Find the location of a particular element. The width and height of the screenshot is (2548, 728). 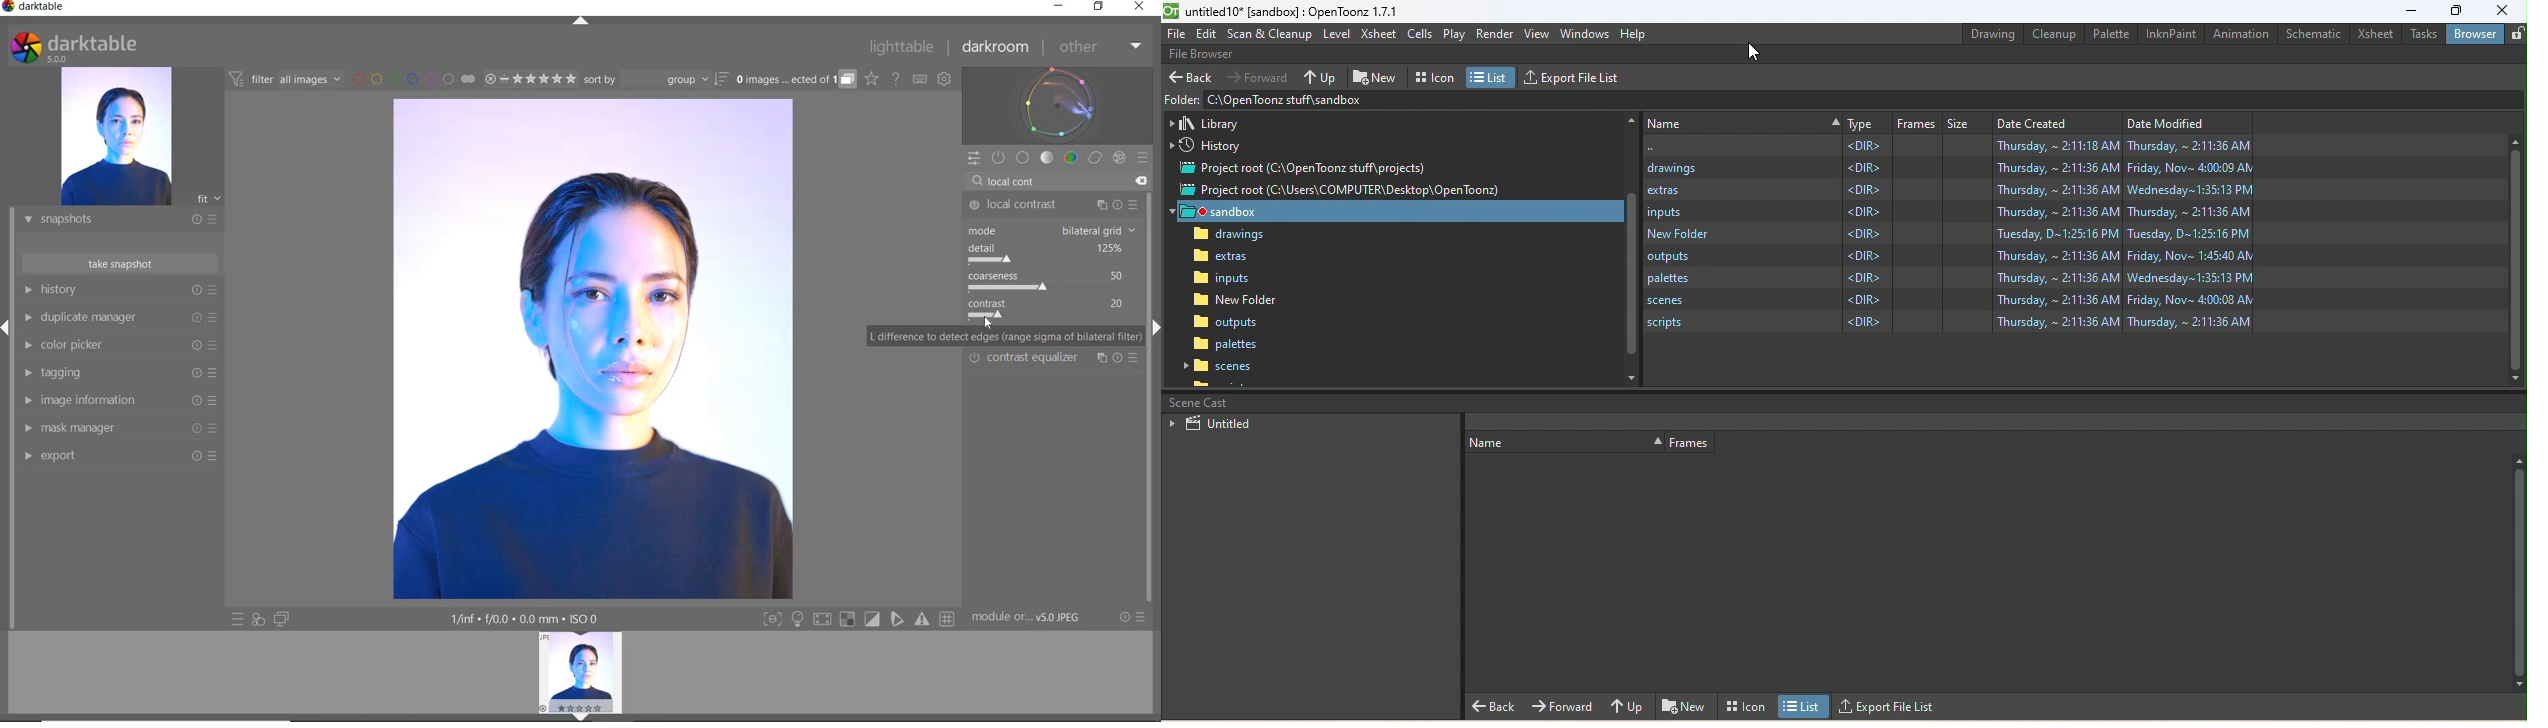

HELP ONLINE is located at coordinates (896, 78).